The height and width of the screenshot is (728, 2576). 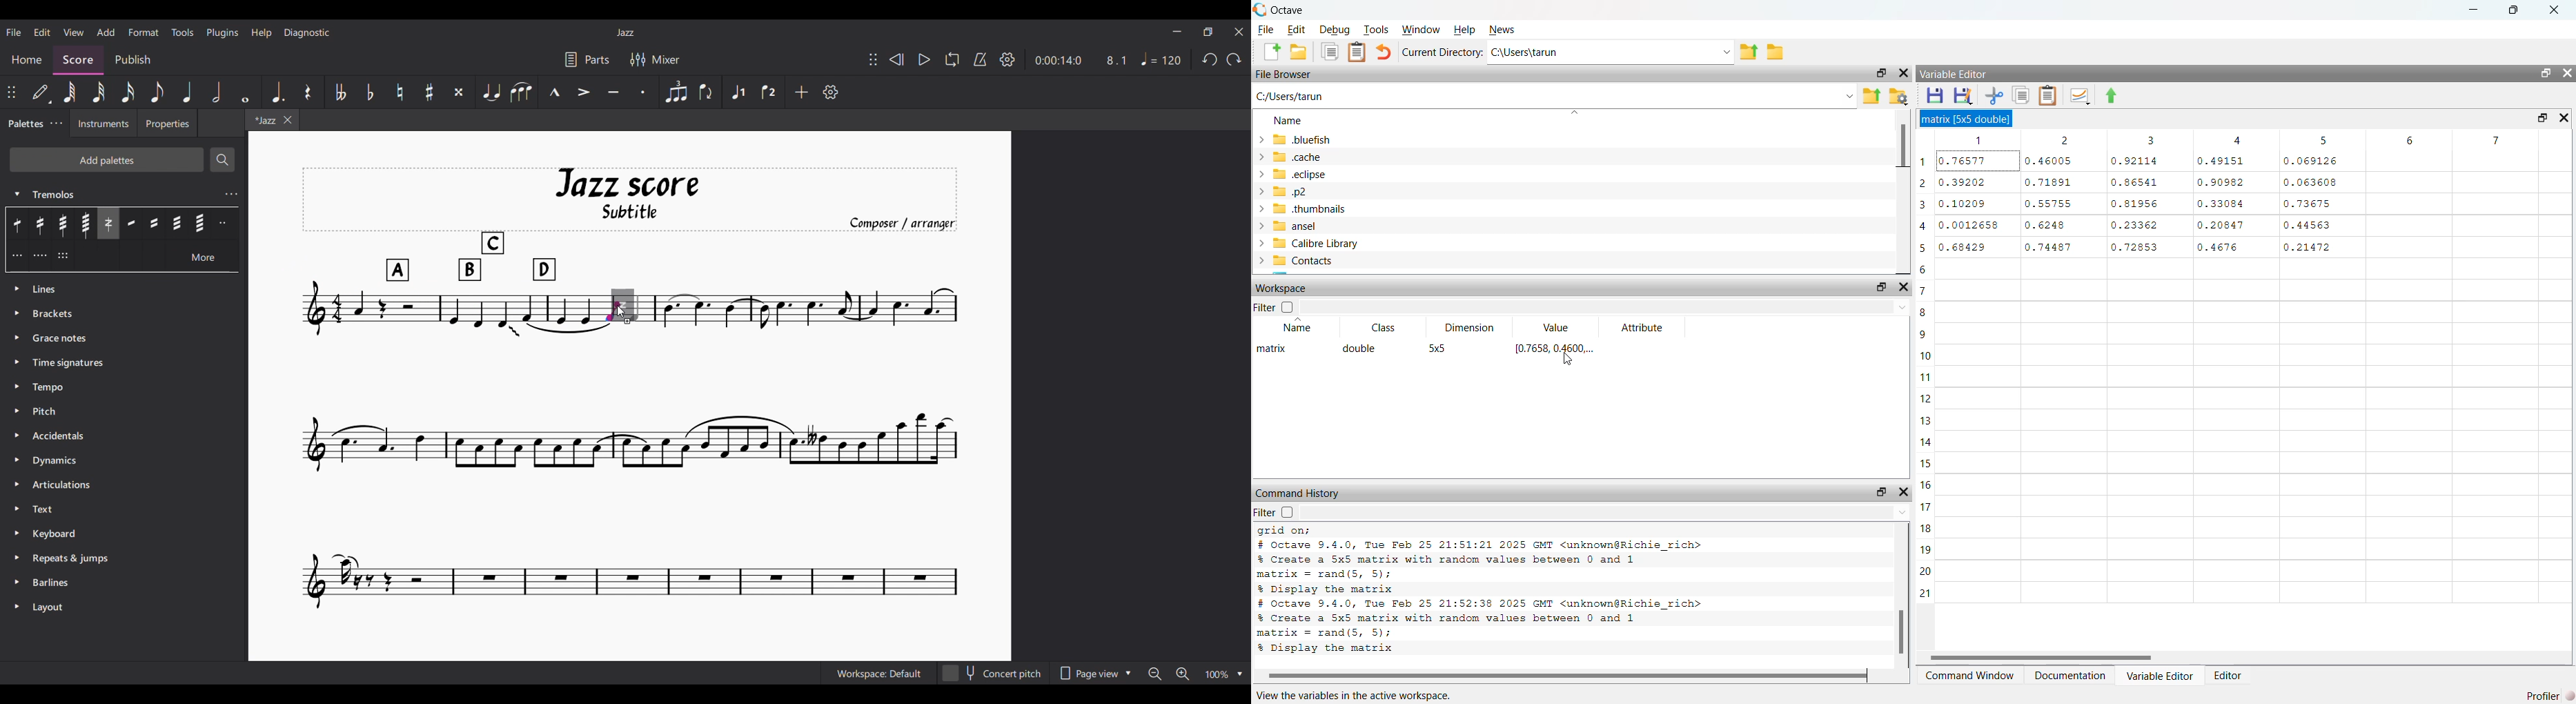 What do you see at coordinates (879, 673) in the screenshot?
I see `Workspace: Default` at bounding box center [879, 673].